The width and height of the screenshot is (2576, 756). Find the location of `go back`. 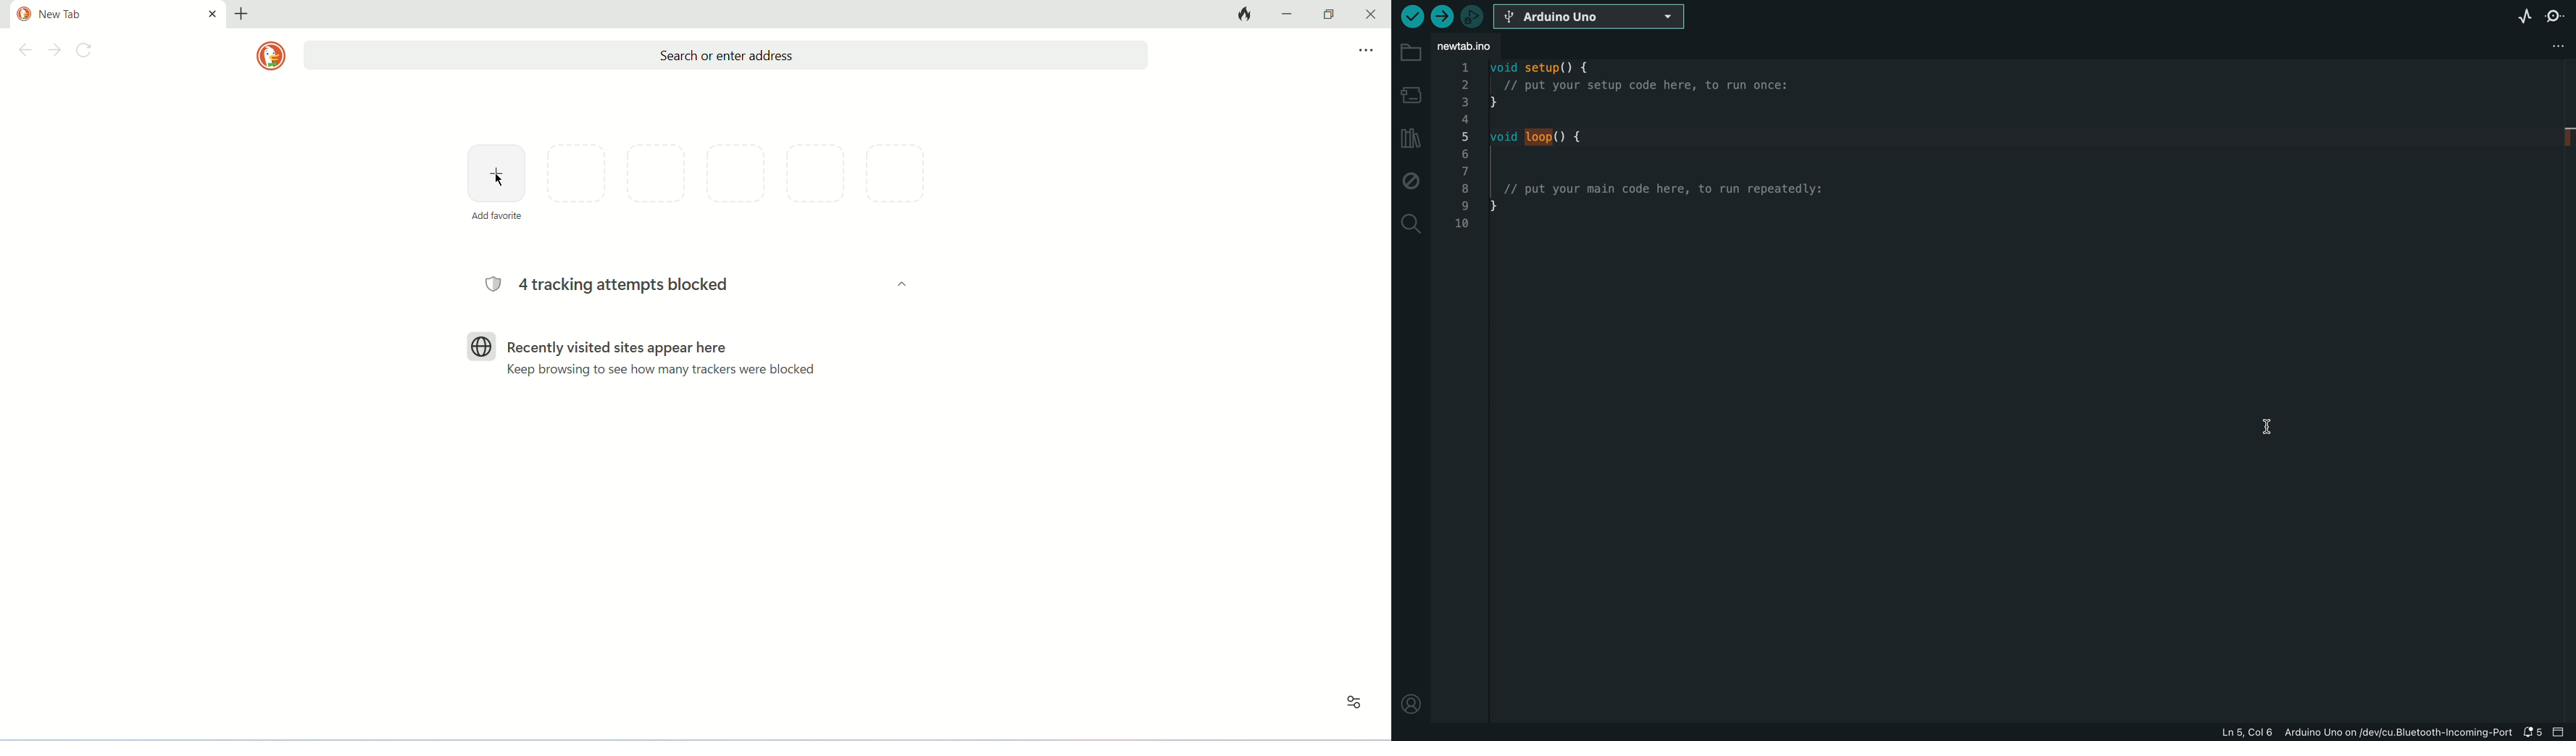

go back is located at coordinates (22, 52).